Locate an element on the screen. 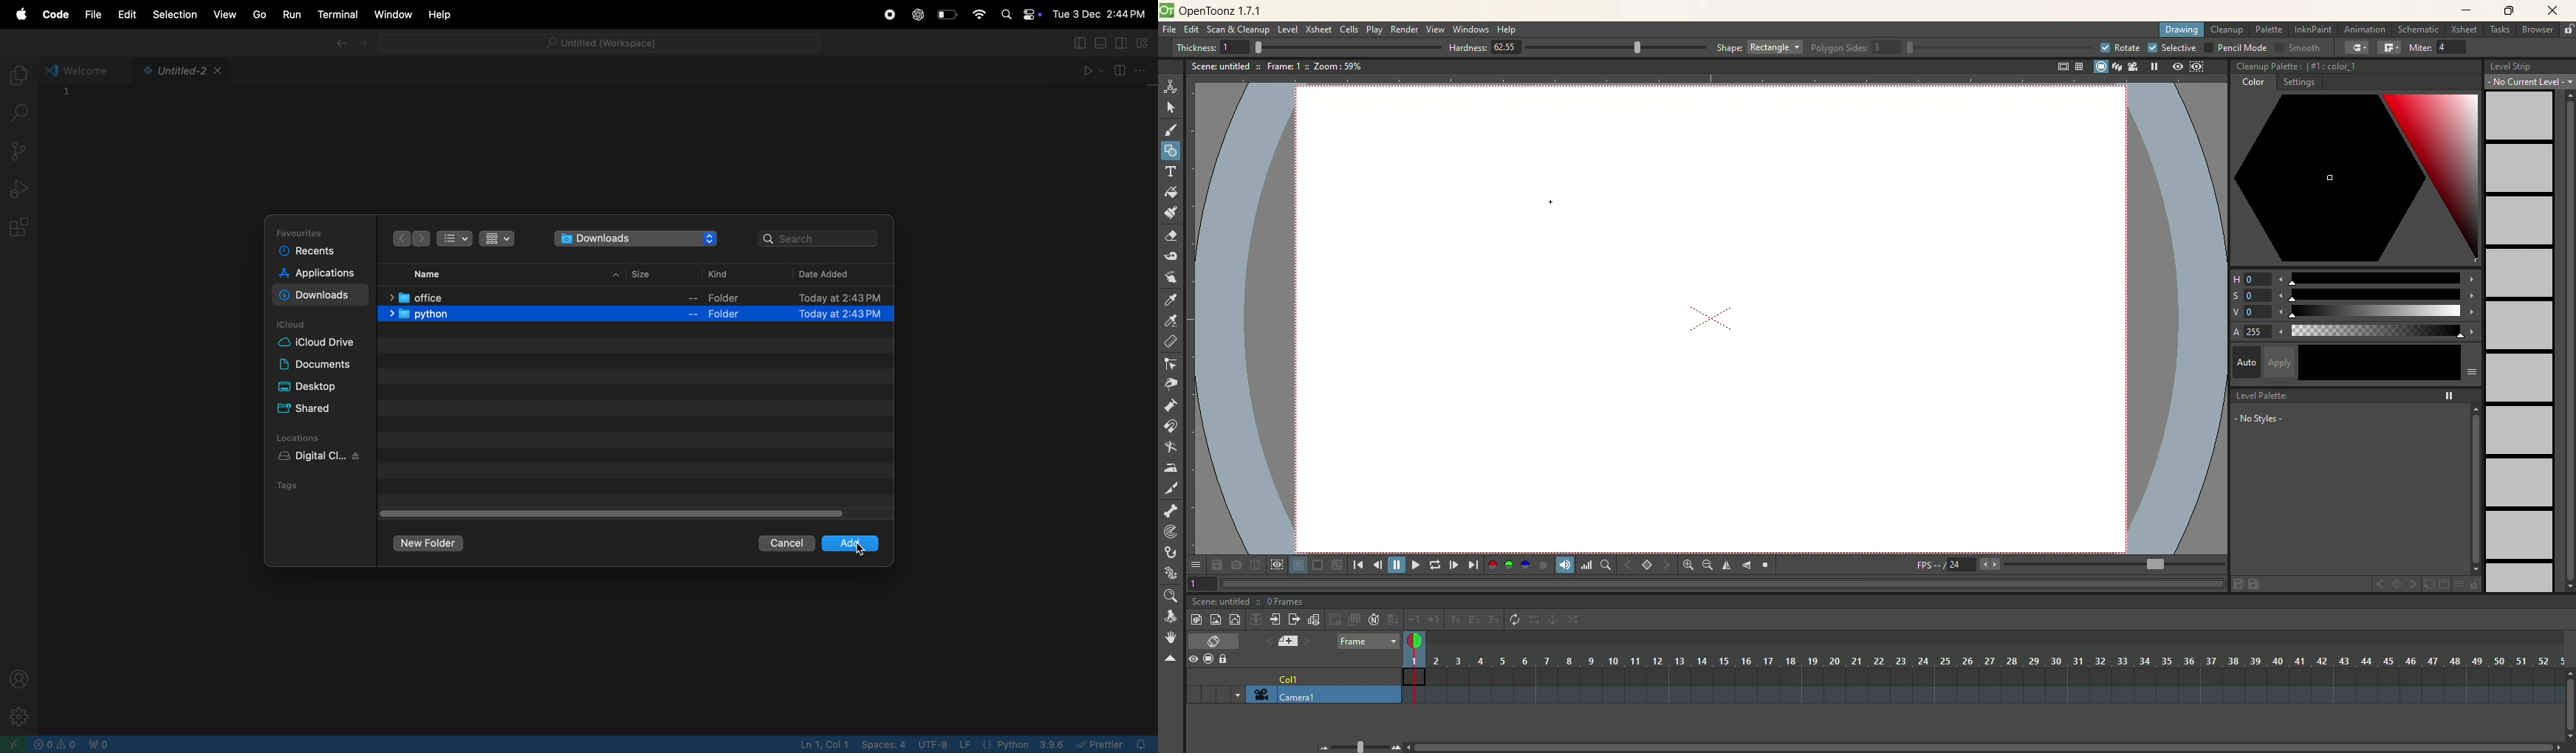 Image resolution: width=2576 pixels, height=756 pixels. cancel is located at coordinates (786, 542).